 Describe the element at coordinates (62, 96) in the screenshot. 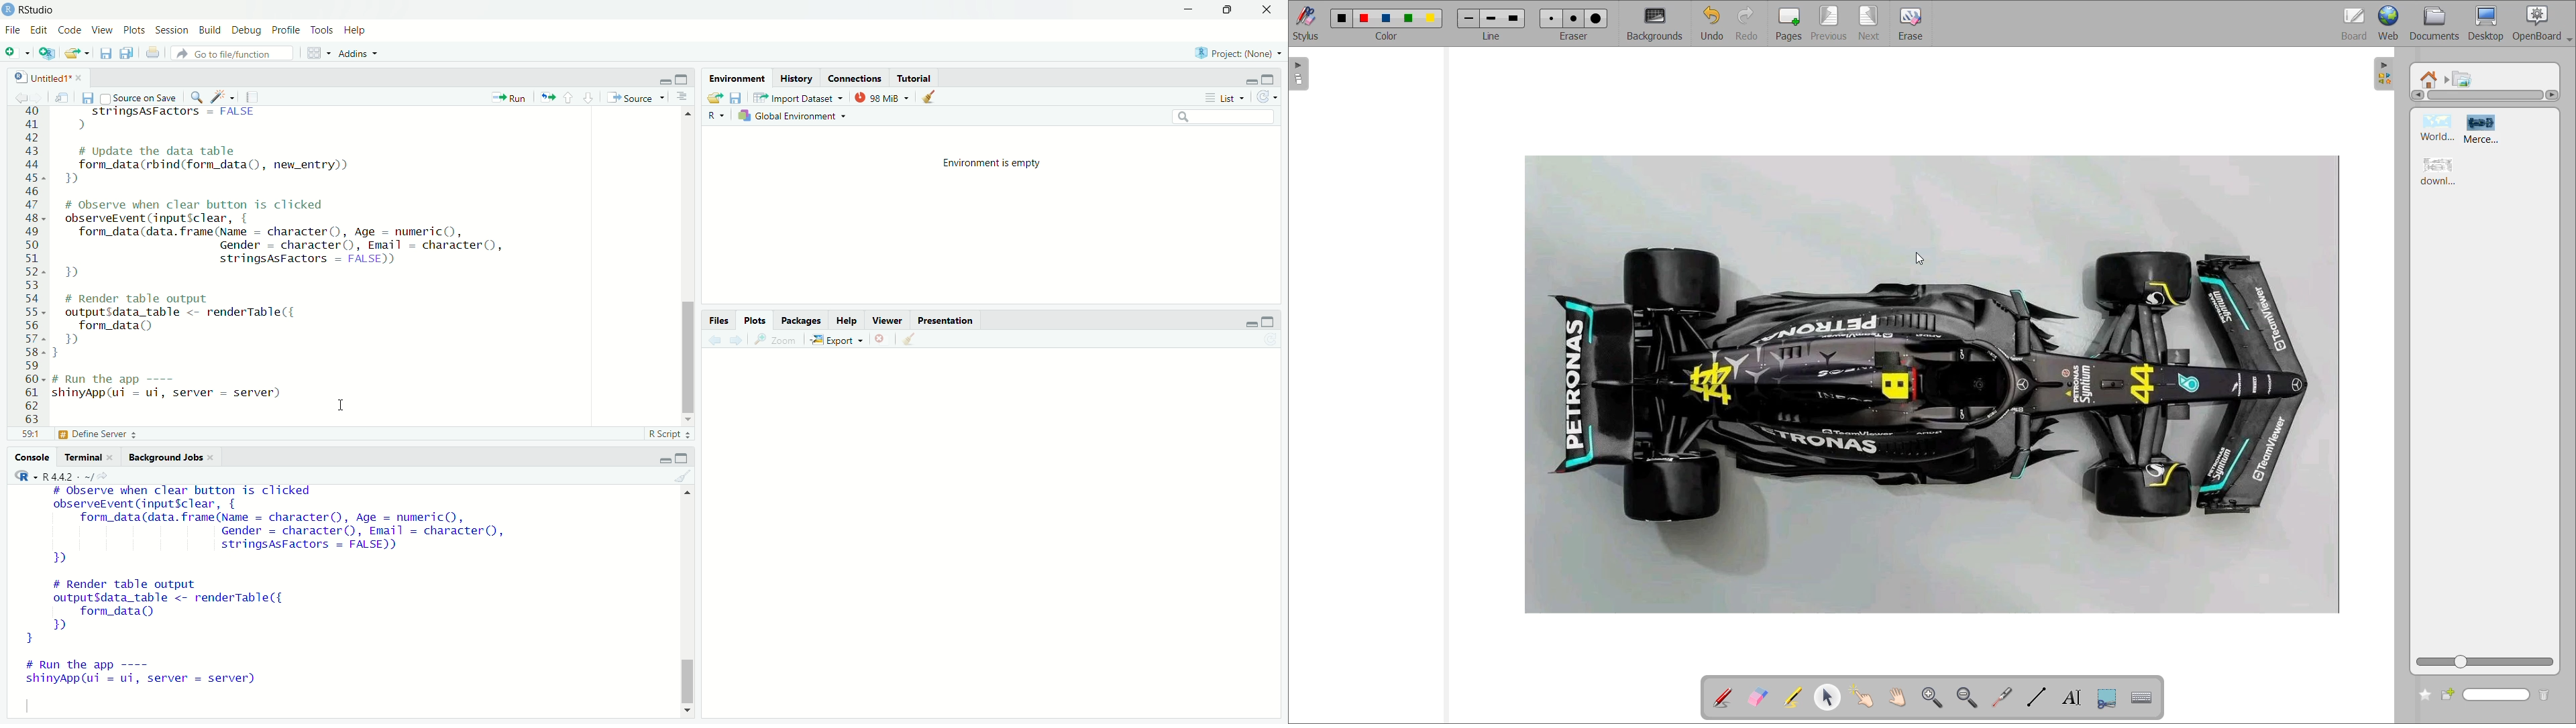

I see `show in new window` at that location.